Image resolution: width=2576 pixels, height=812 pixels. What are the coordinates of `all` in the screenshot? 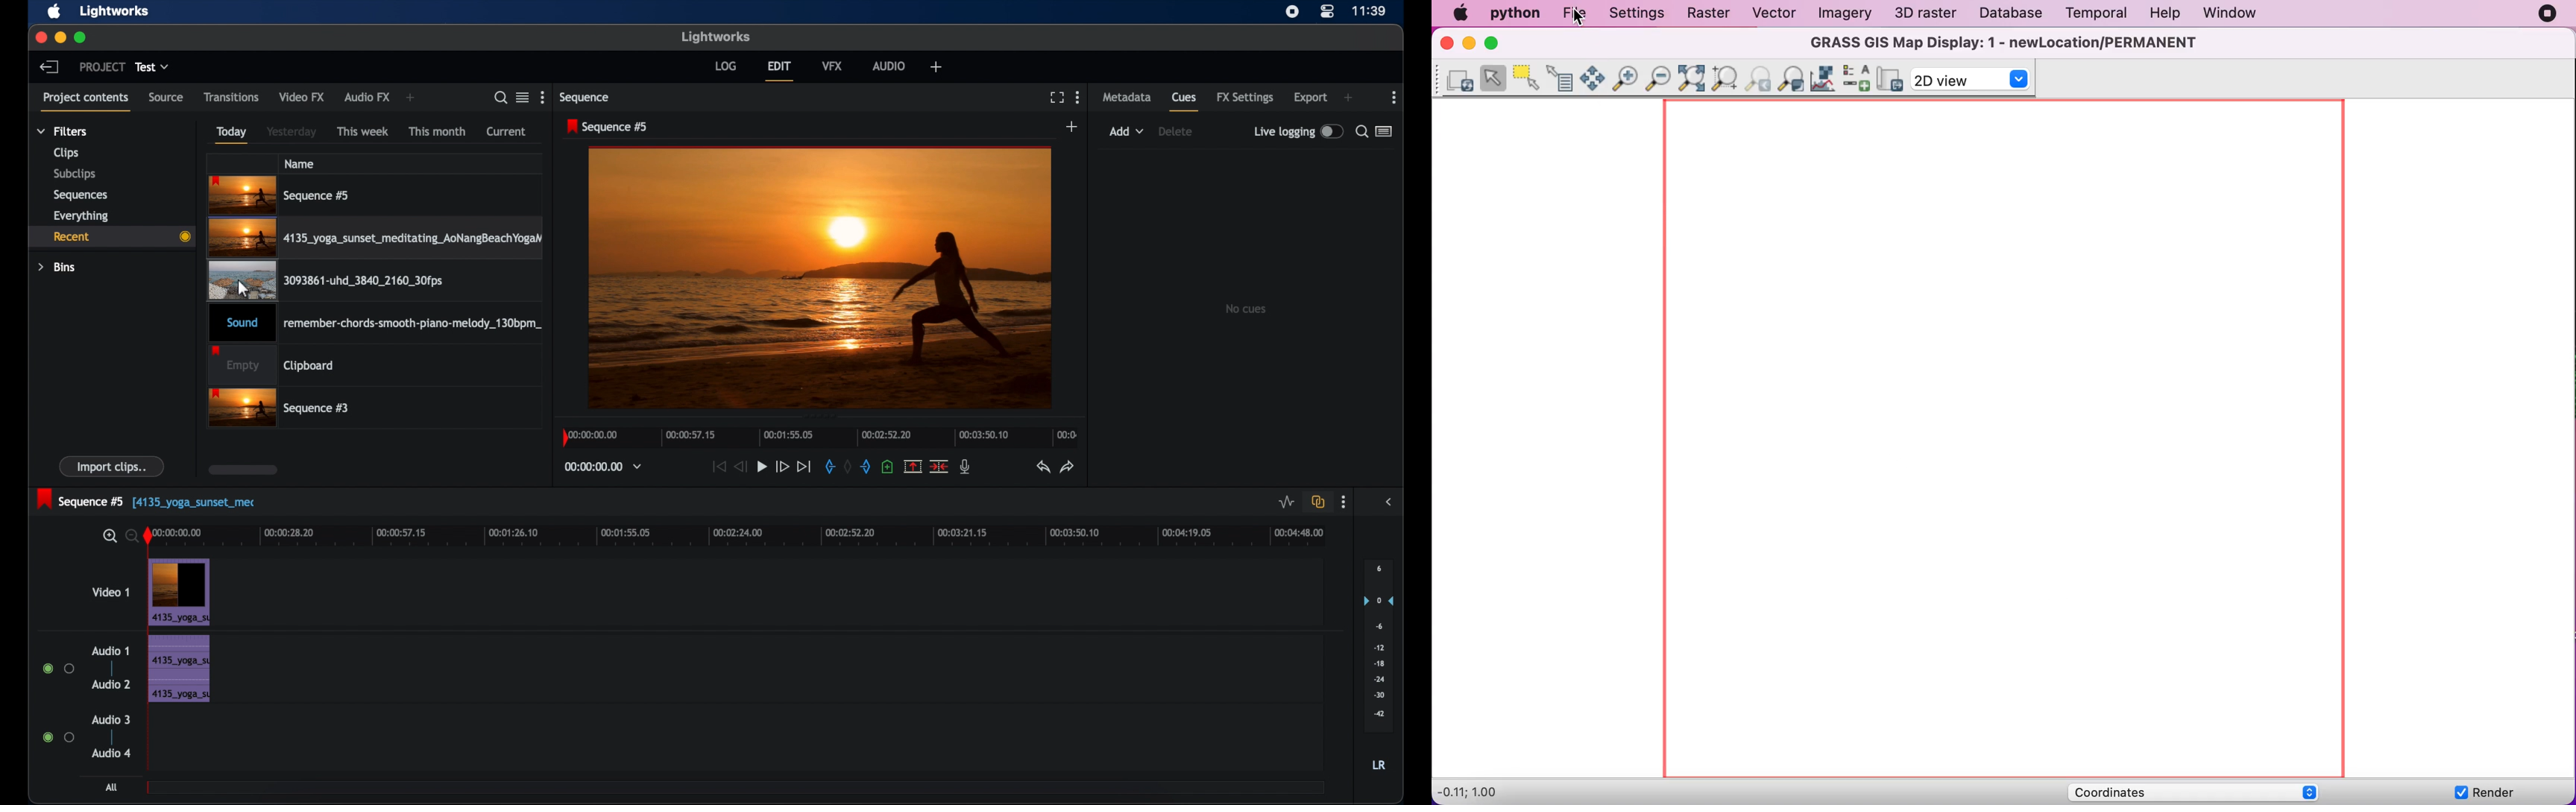 It's located at (111, 787).